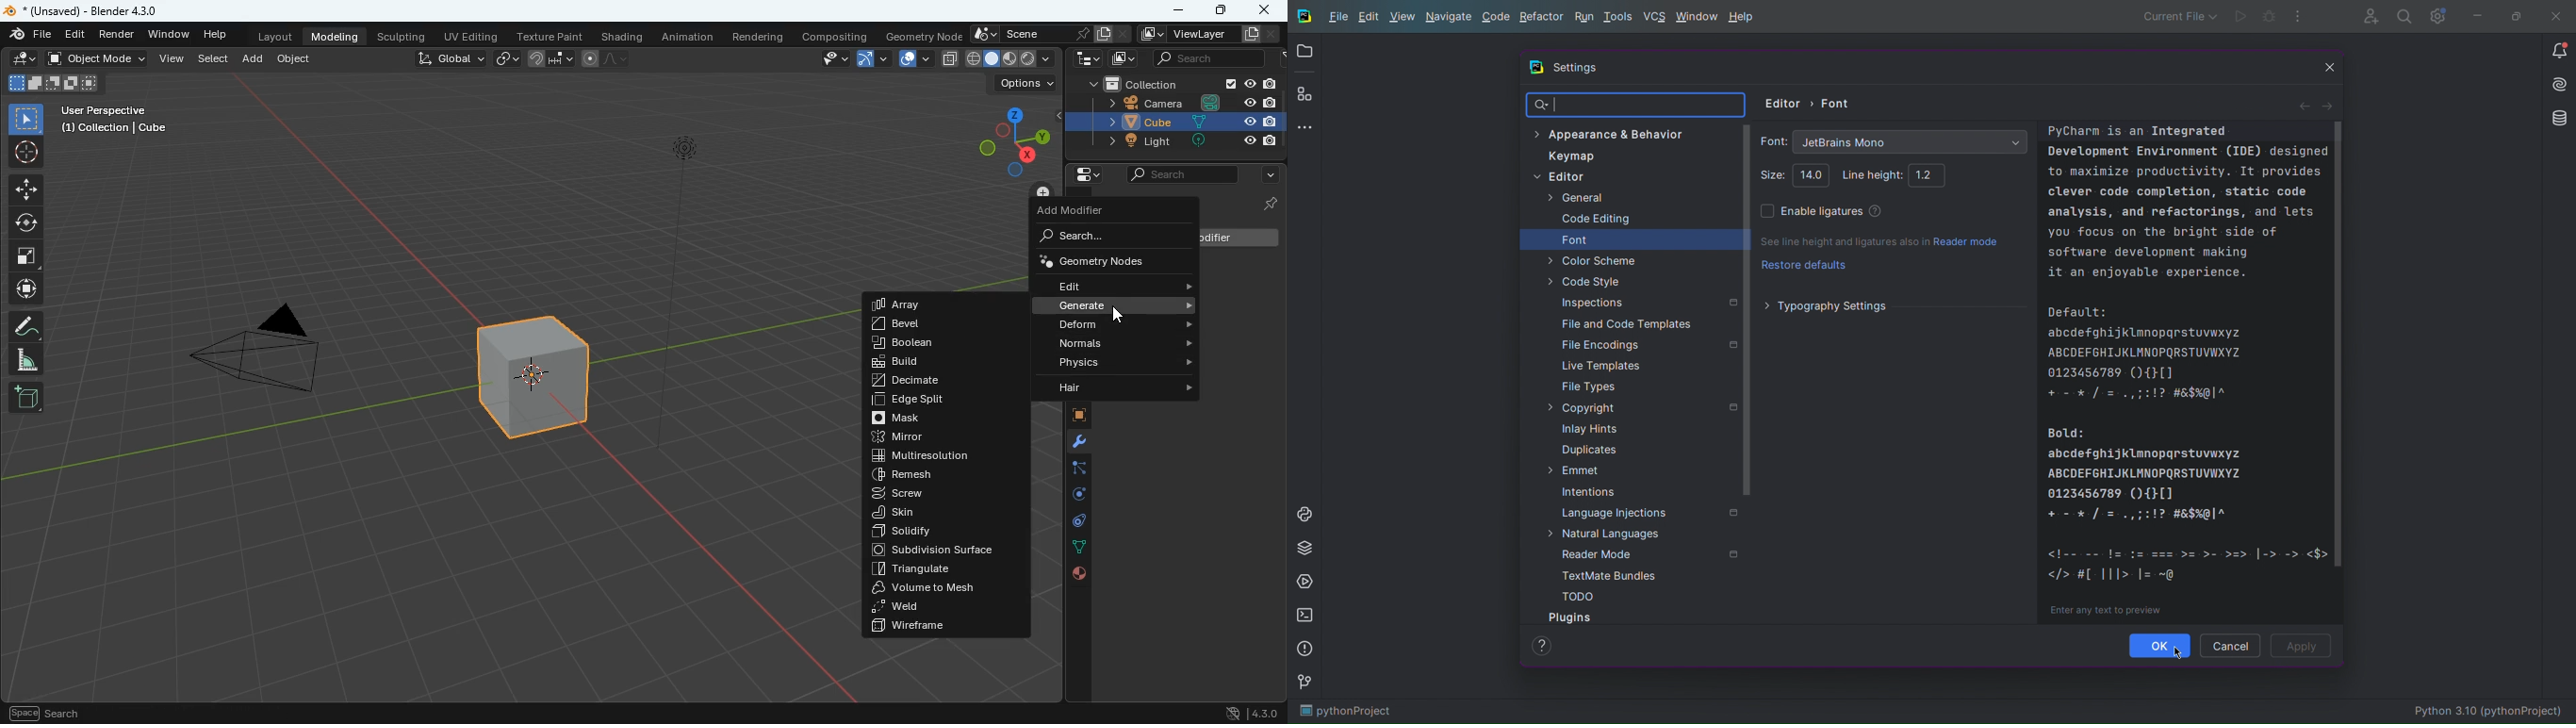 This screenshot has width=2576, height=728. Describe the element at coordinates (1306, 583) in the screenshot. I see `Services` at that location.